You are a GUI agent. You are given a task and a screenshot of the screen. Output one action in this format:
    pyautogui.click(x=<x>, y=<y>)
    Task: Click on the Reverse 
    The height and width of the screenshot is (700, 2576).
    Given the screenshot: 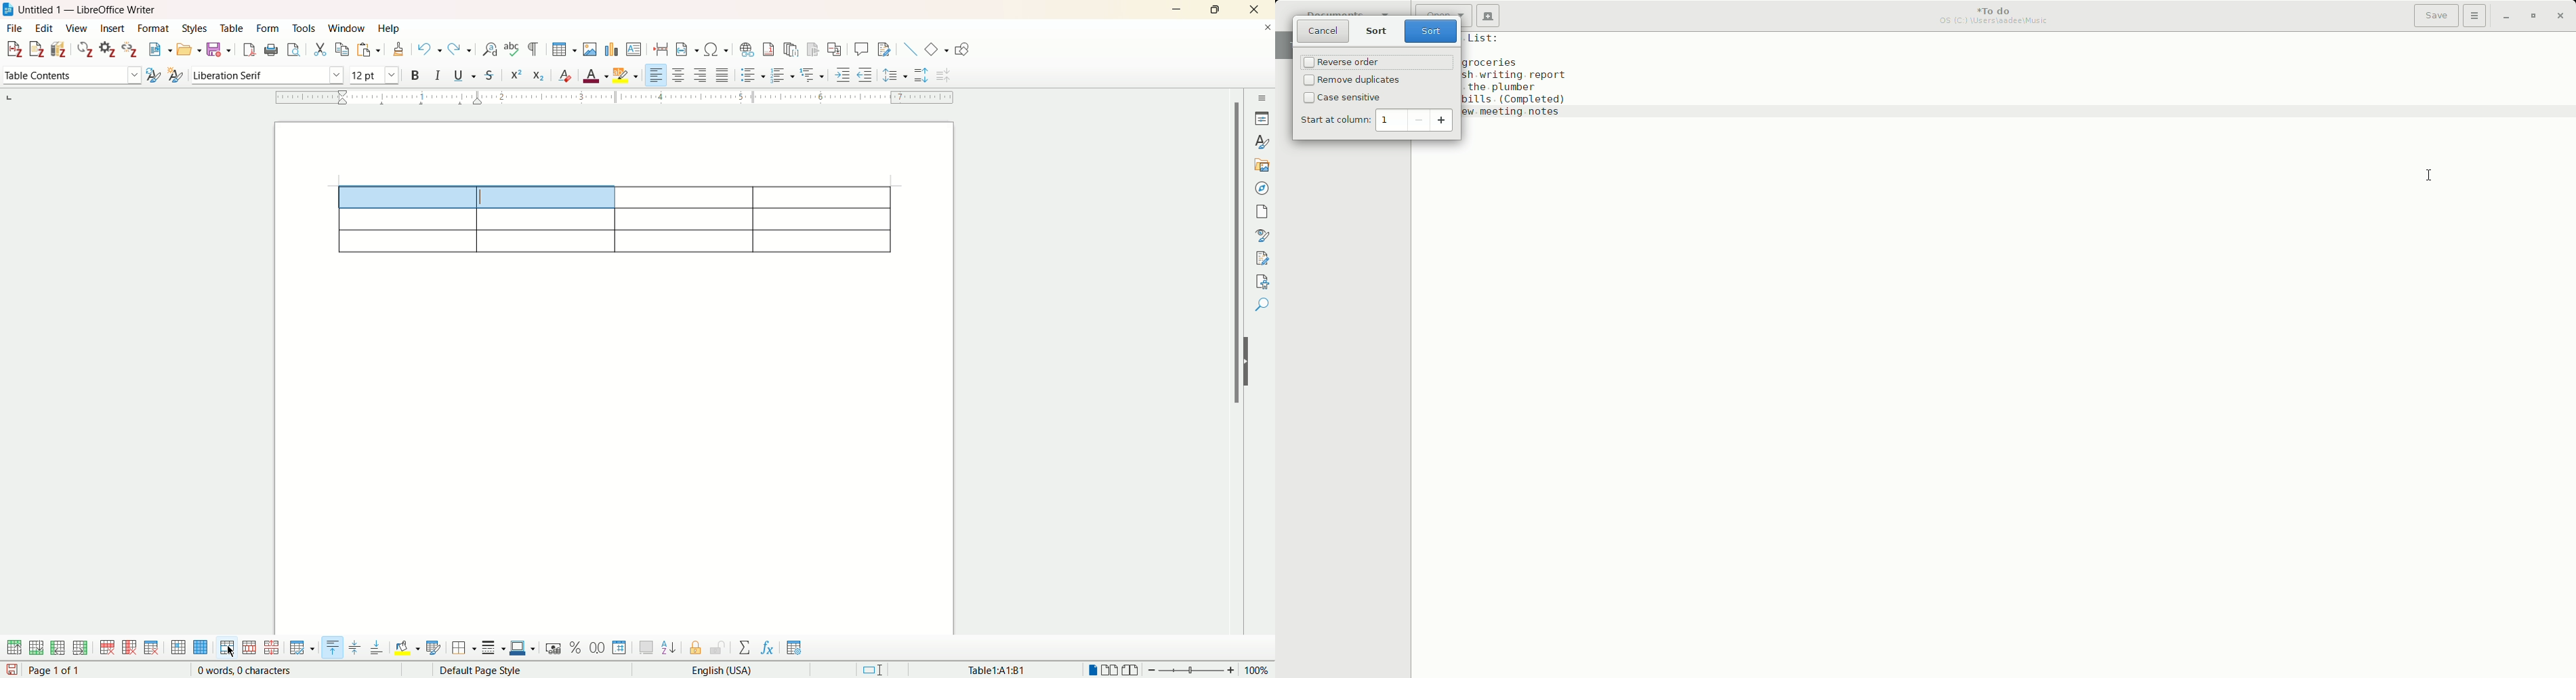 What is the action you would take?
    pyautogui.click(x=1371, y=62)
    